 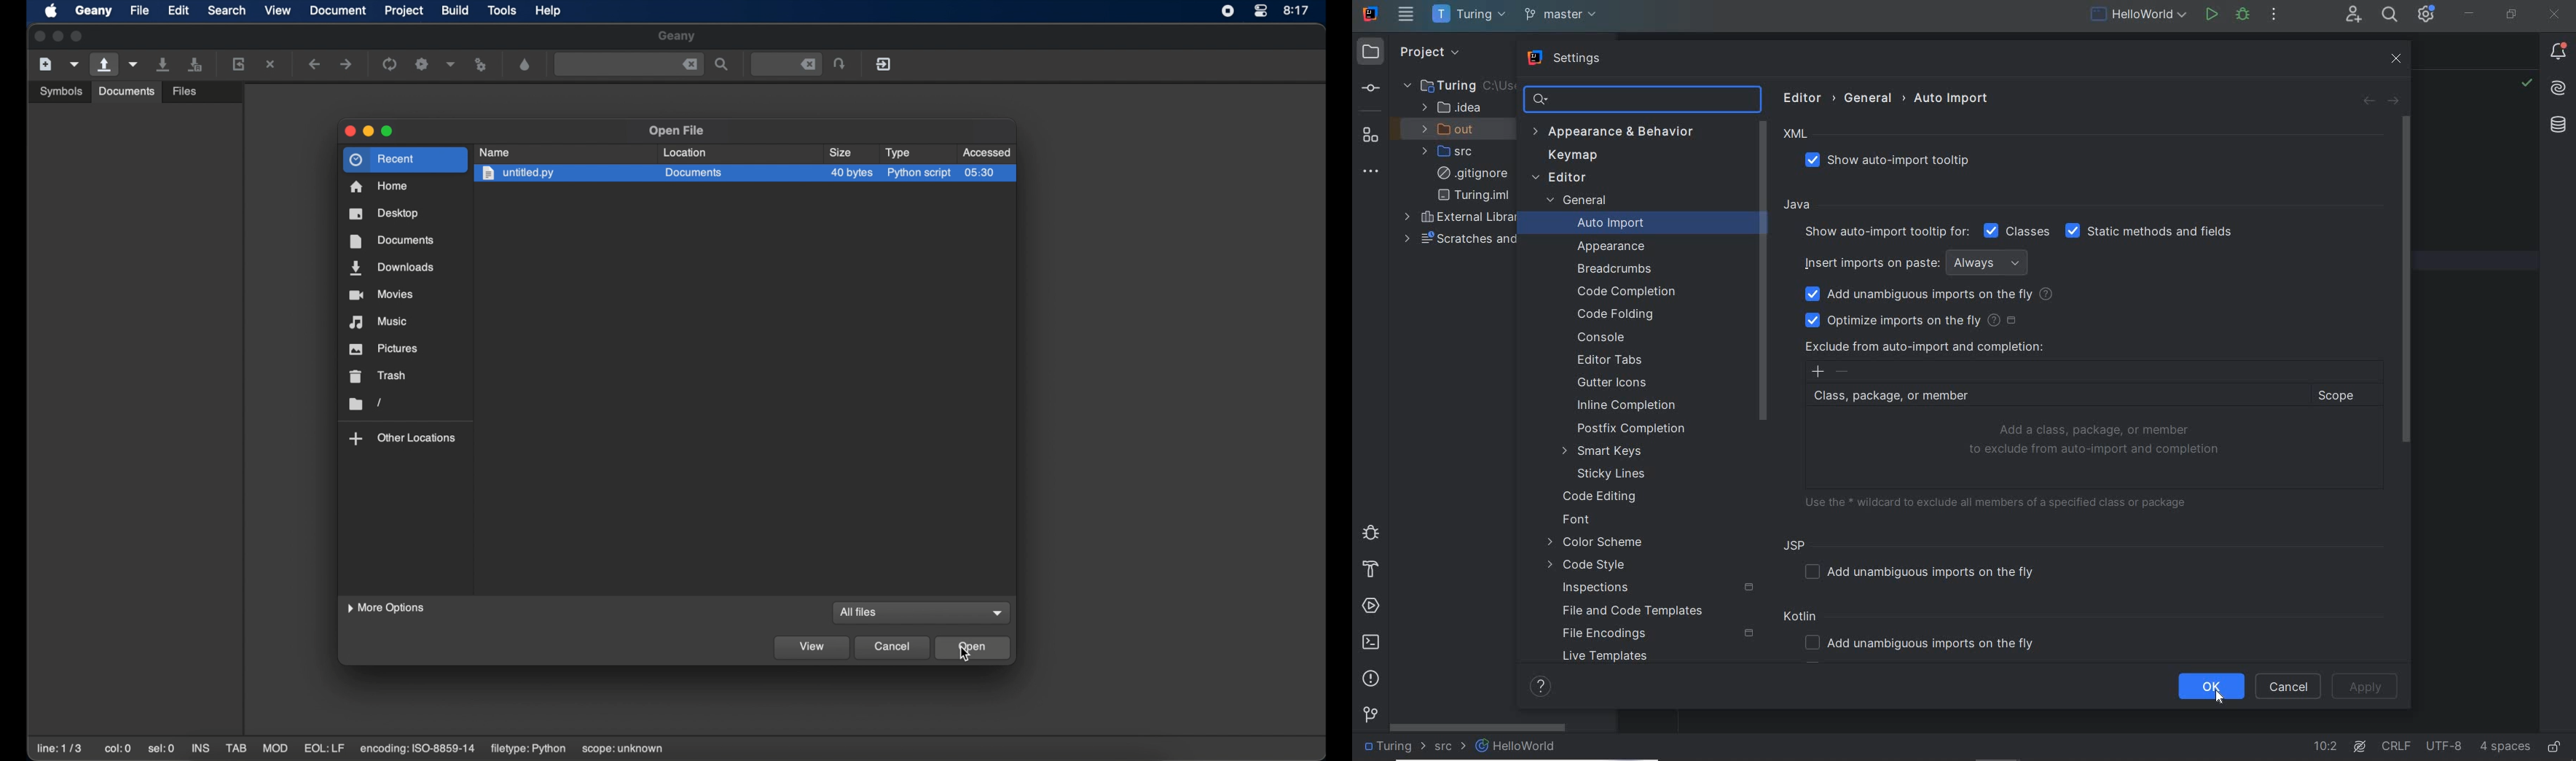 I want to click on KEYMAP, so click(x=1569, y=157).